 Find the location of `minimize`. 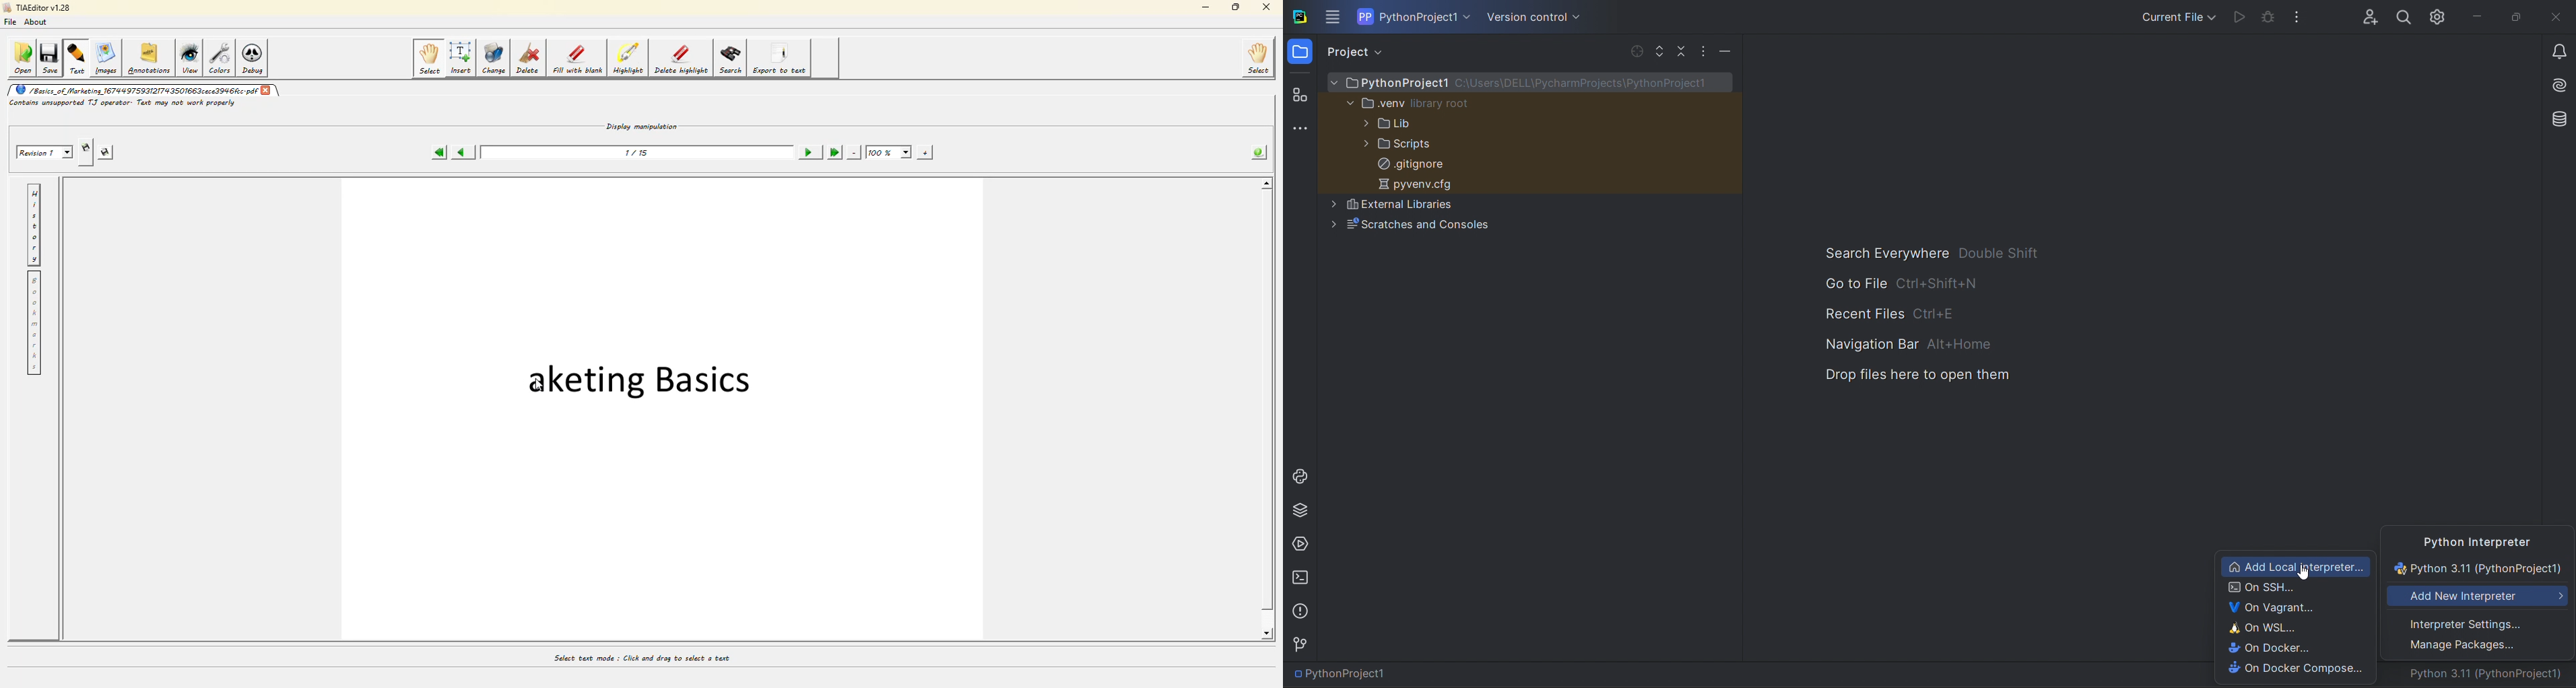

minimize is located at coordinates (2475, 16).